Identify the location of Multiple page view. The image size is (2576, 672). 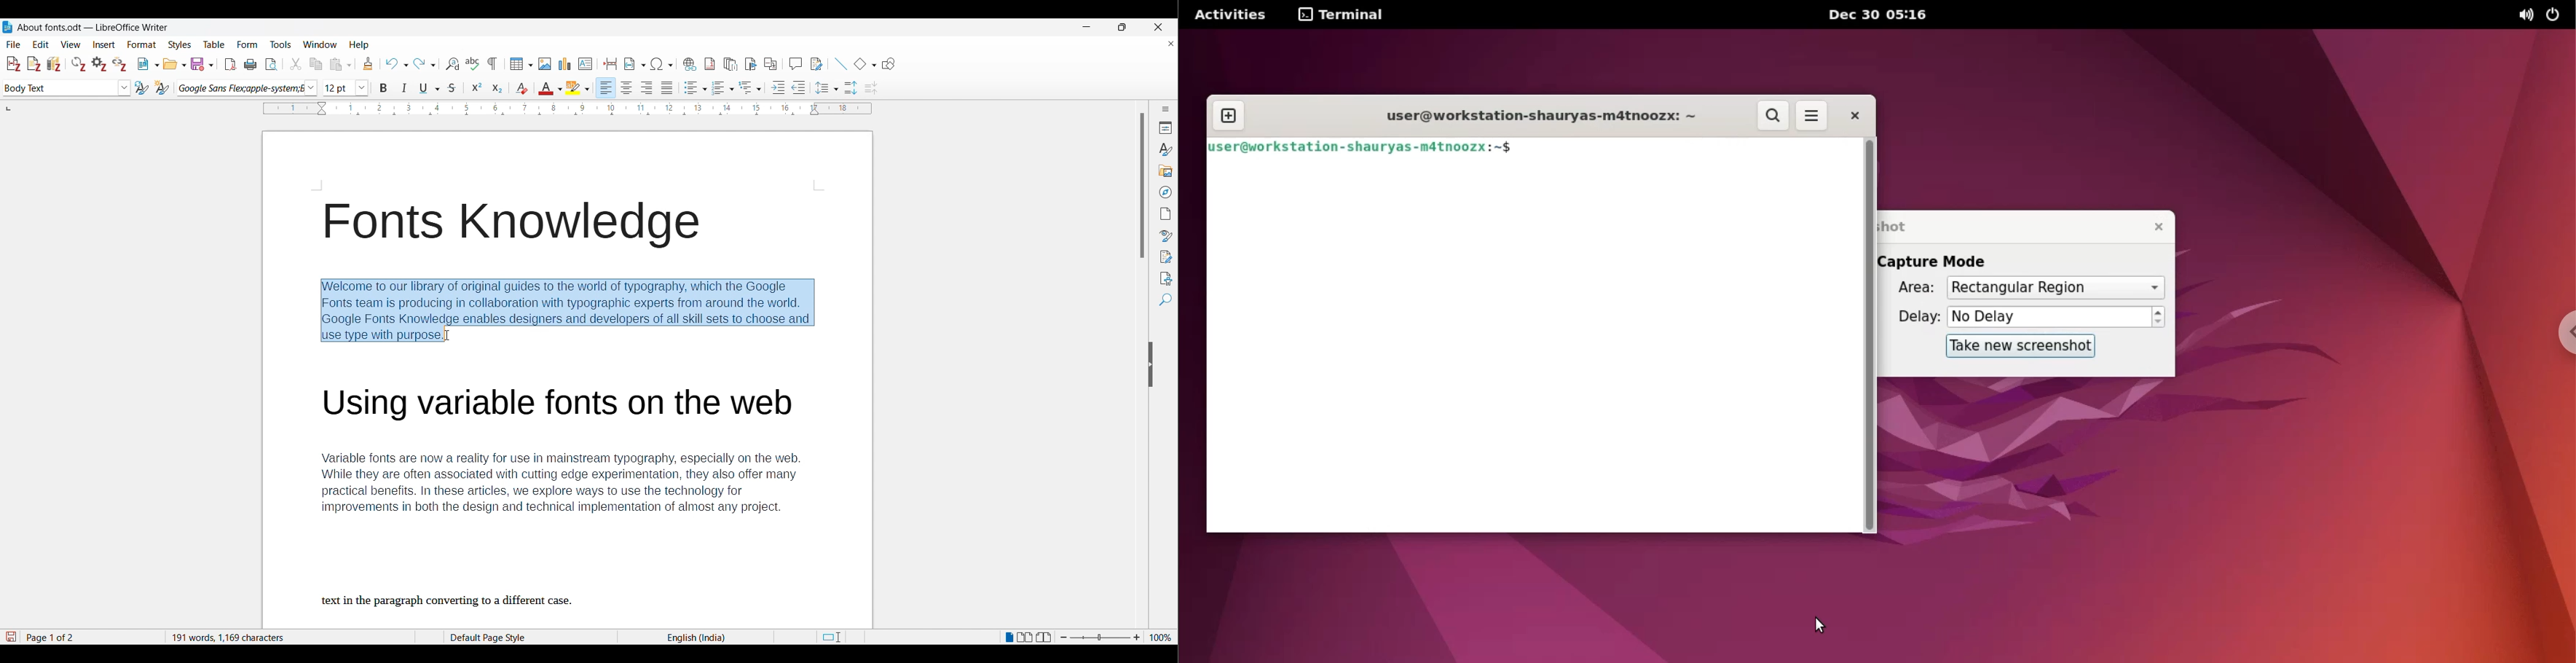
(1025, 637).